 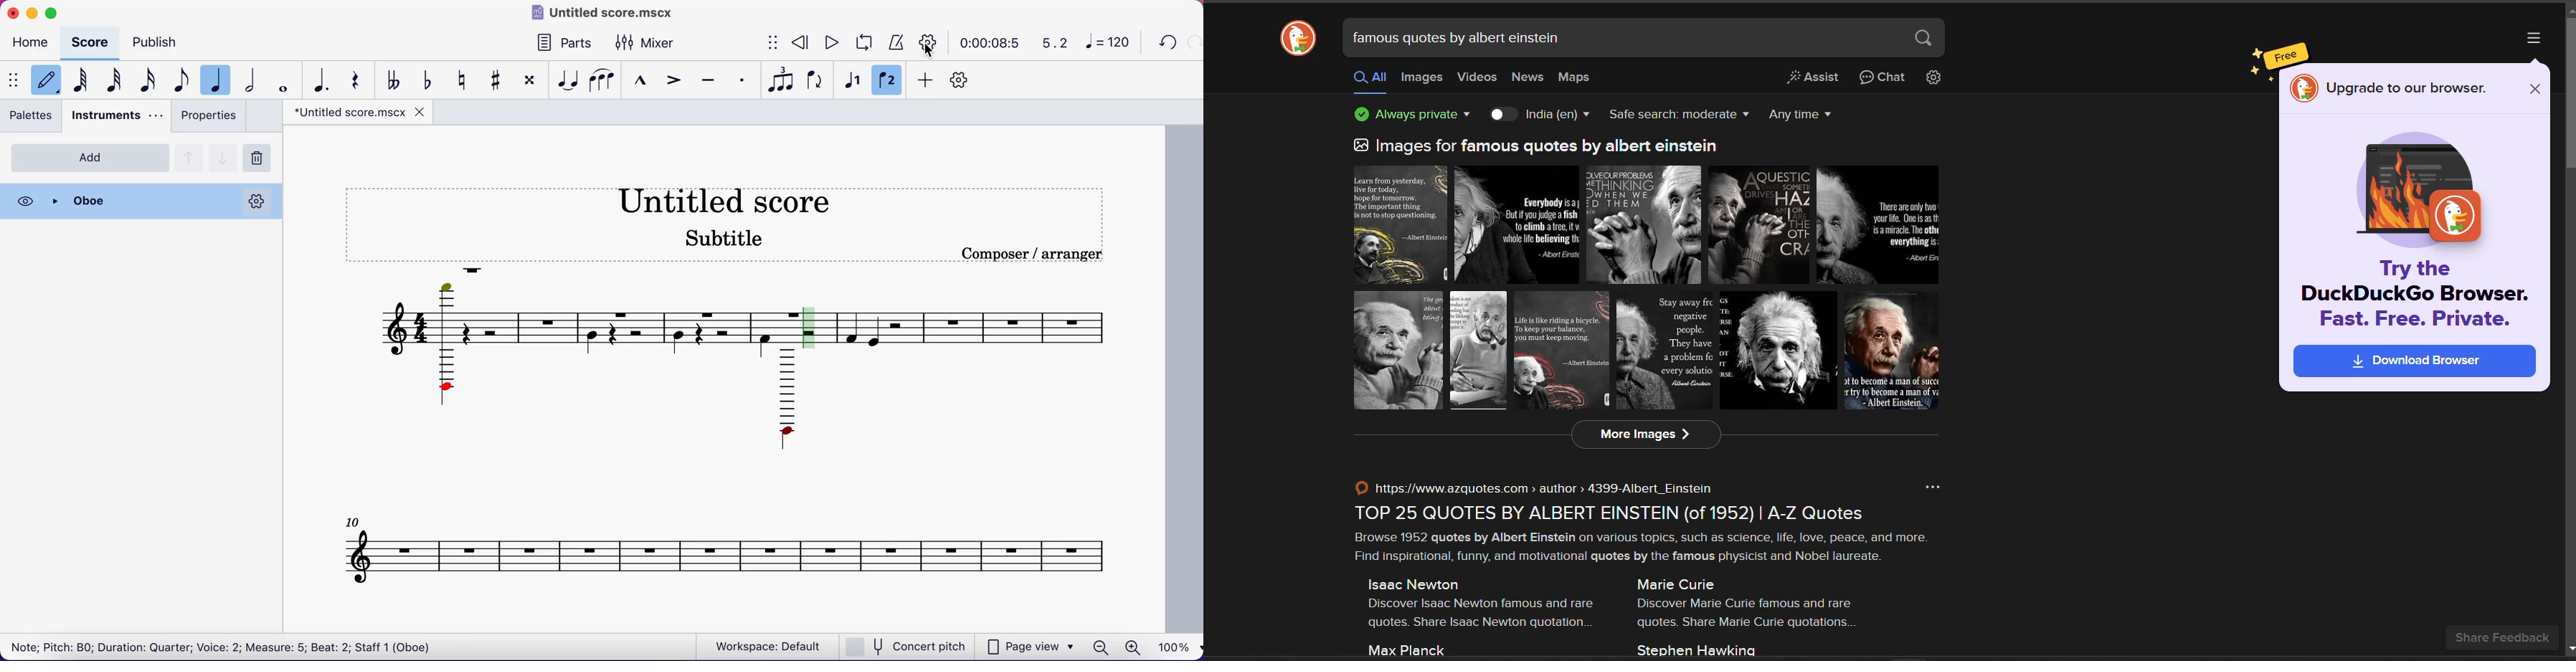 I want to click on change search settings, so click(x=1936, y=80).